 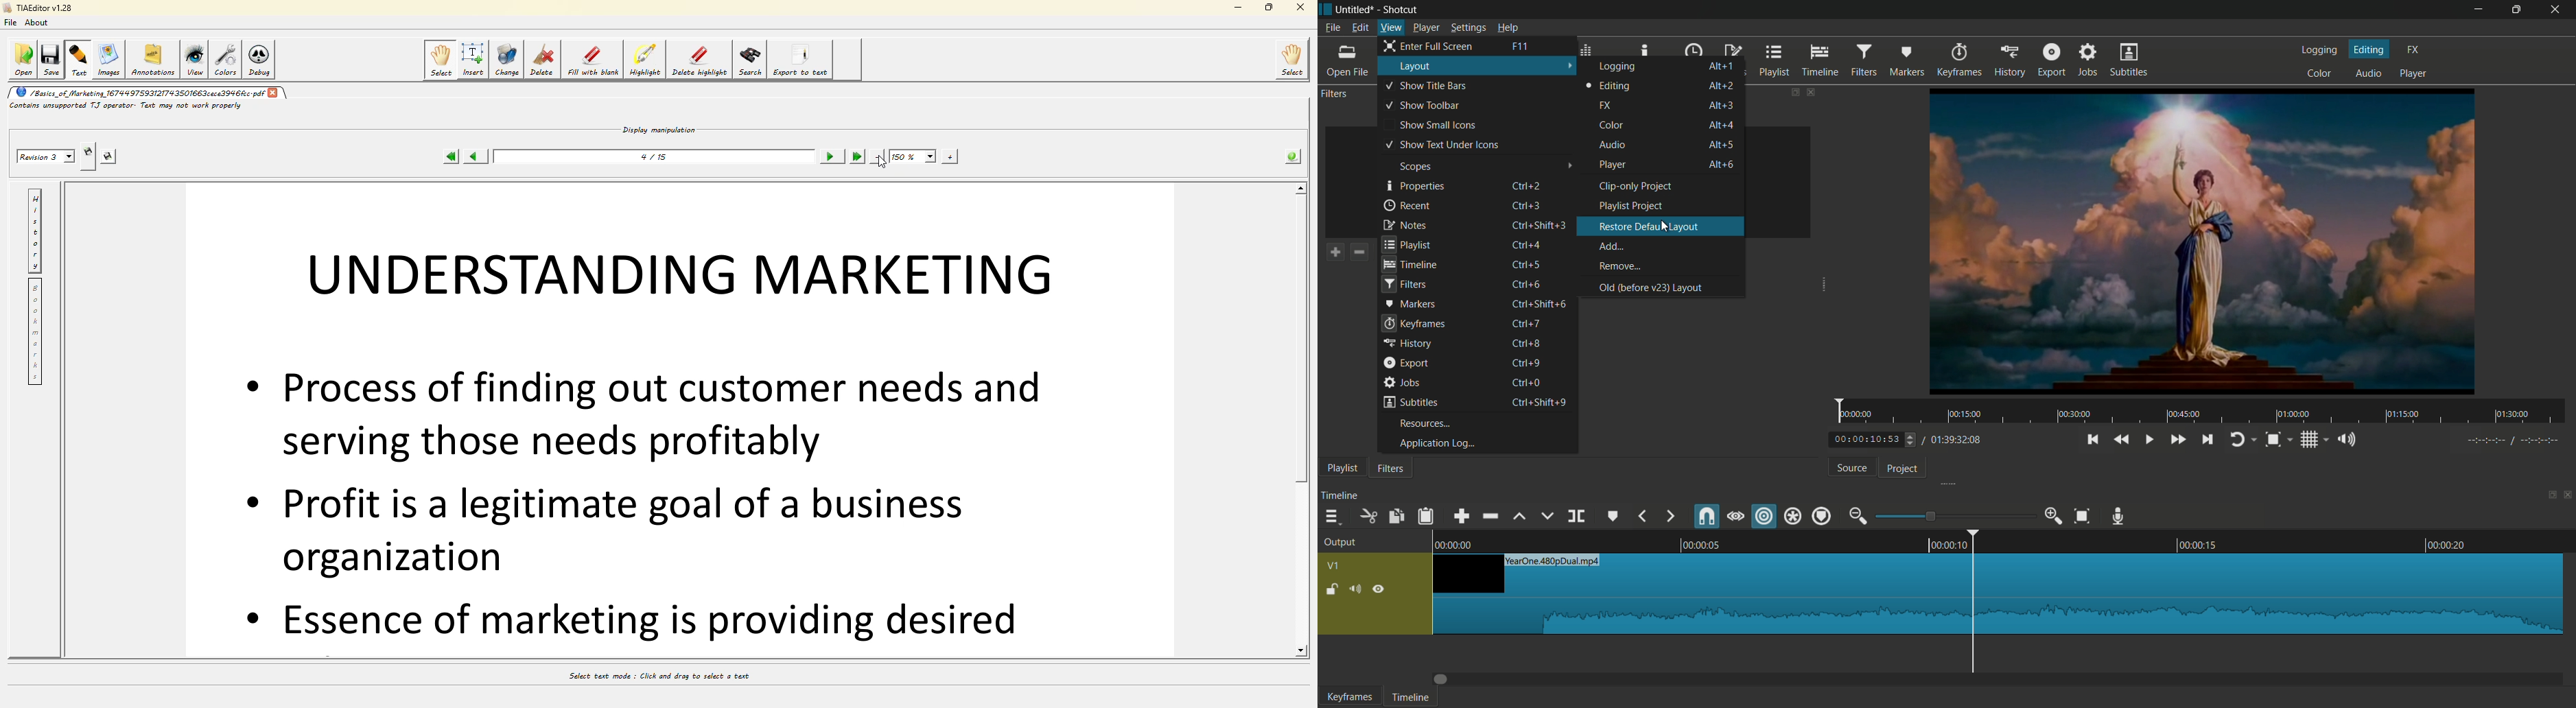 I want to click on keyframes, so click(x=1961, y=60).